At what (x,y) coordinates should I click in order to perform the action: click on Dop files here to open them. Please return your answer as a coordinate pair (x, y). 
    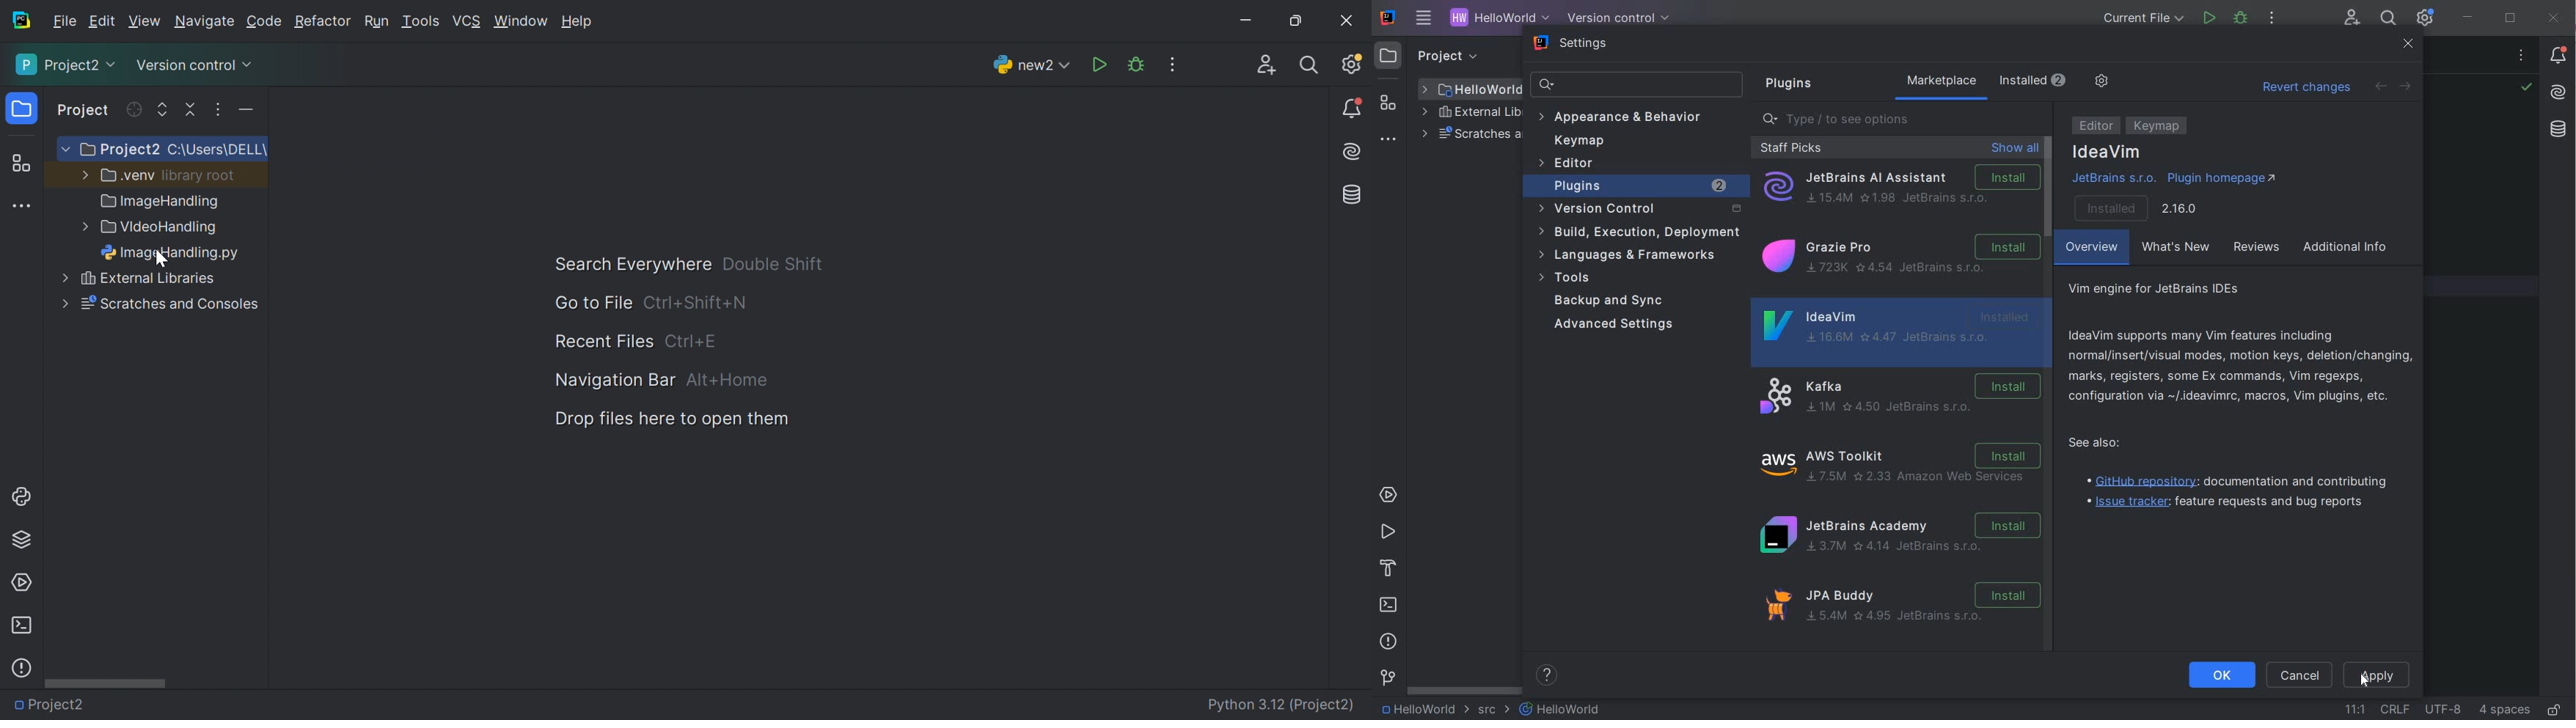
    Looking at the image, I should click on (667, 419).